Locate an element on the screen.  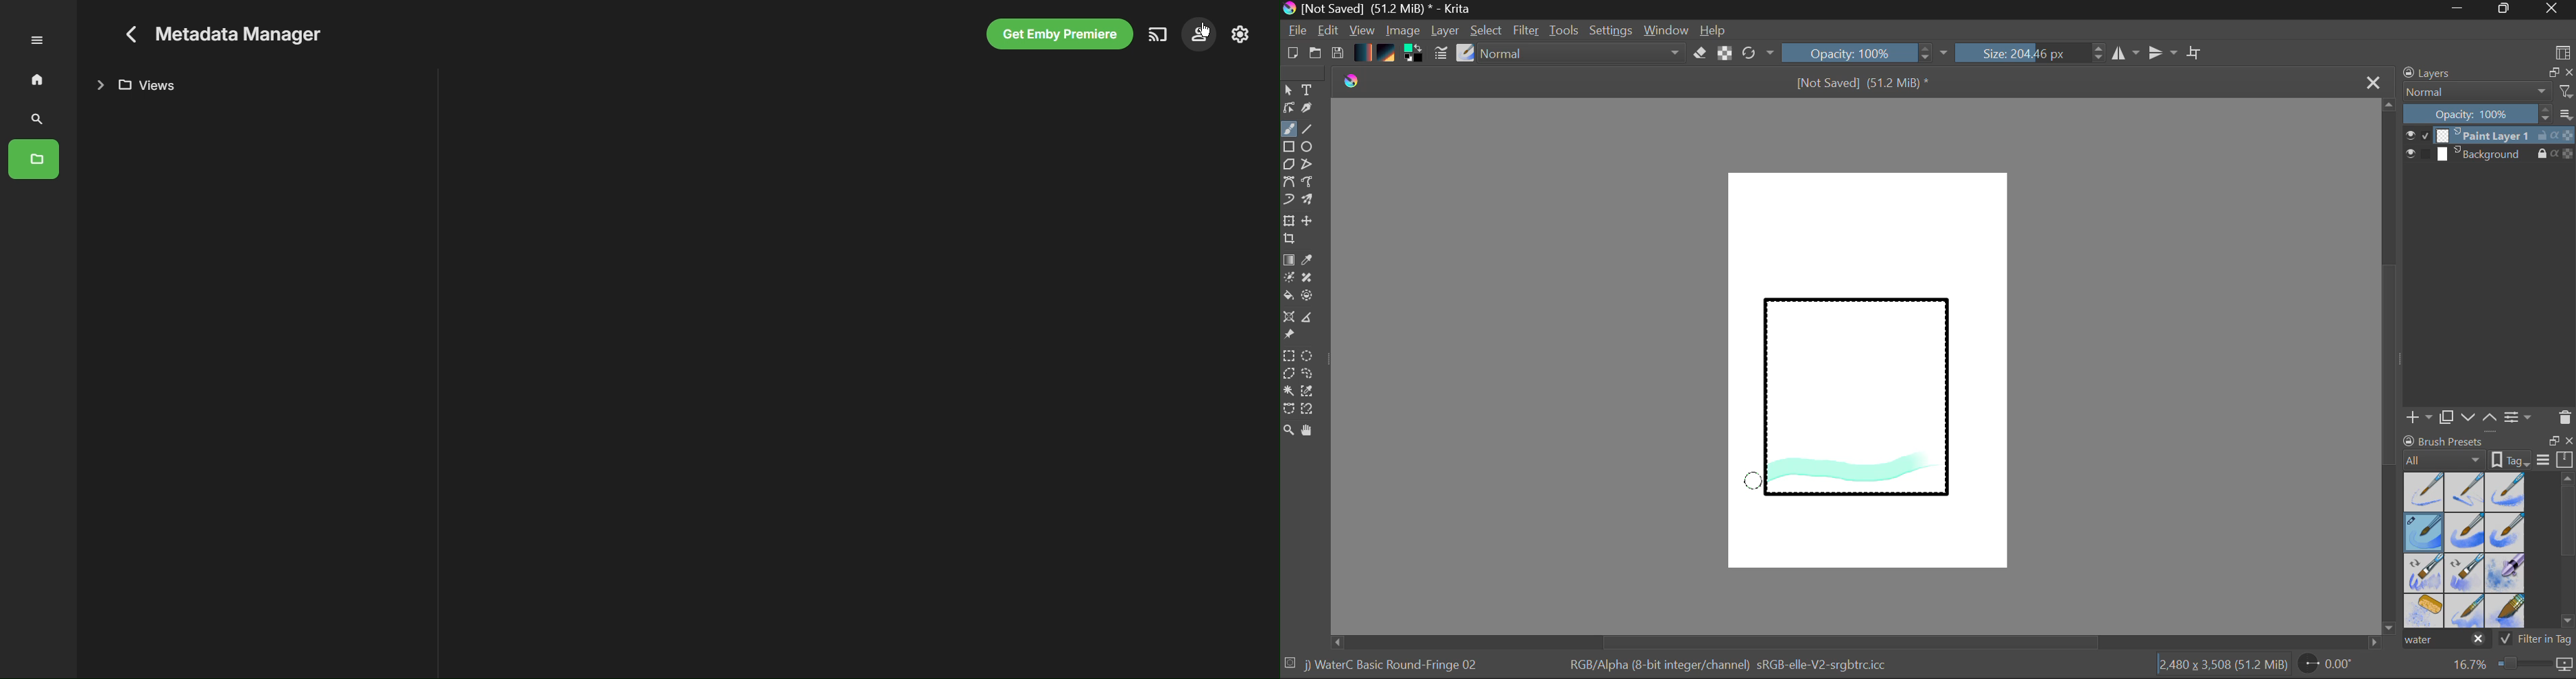
Select Brush Preset is located at coordinates (1466, 53).